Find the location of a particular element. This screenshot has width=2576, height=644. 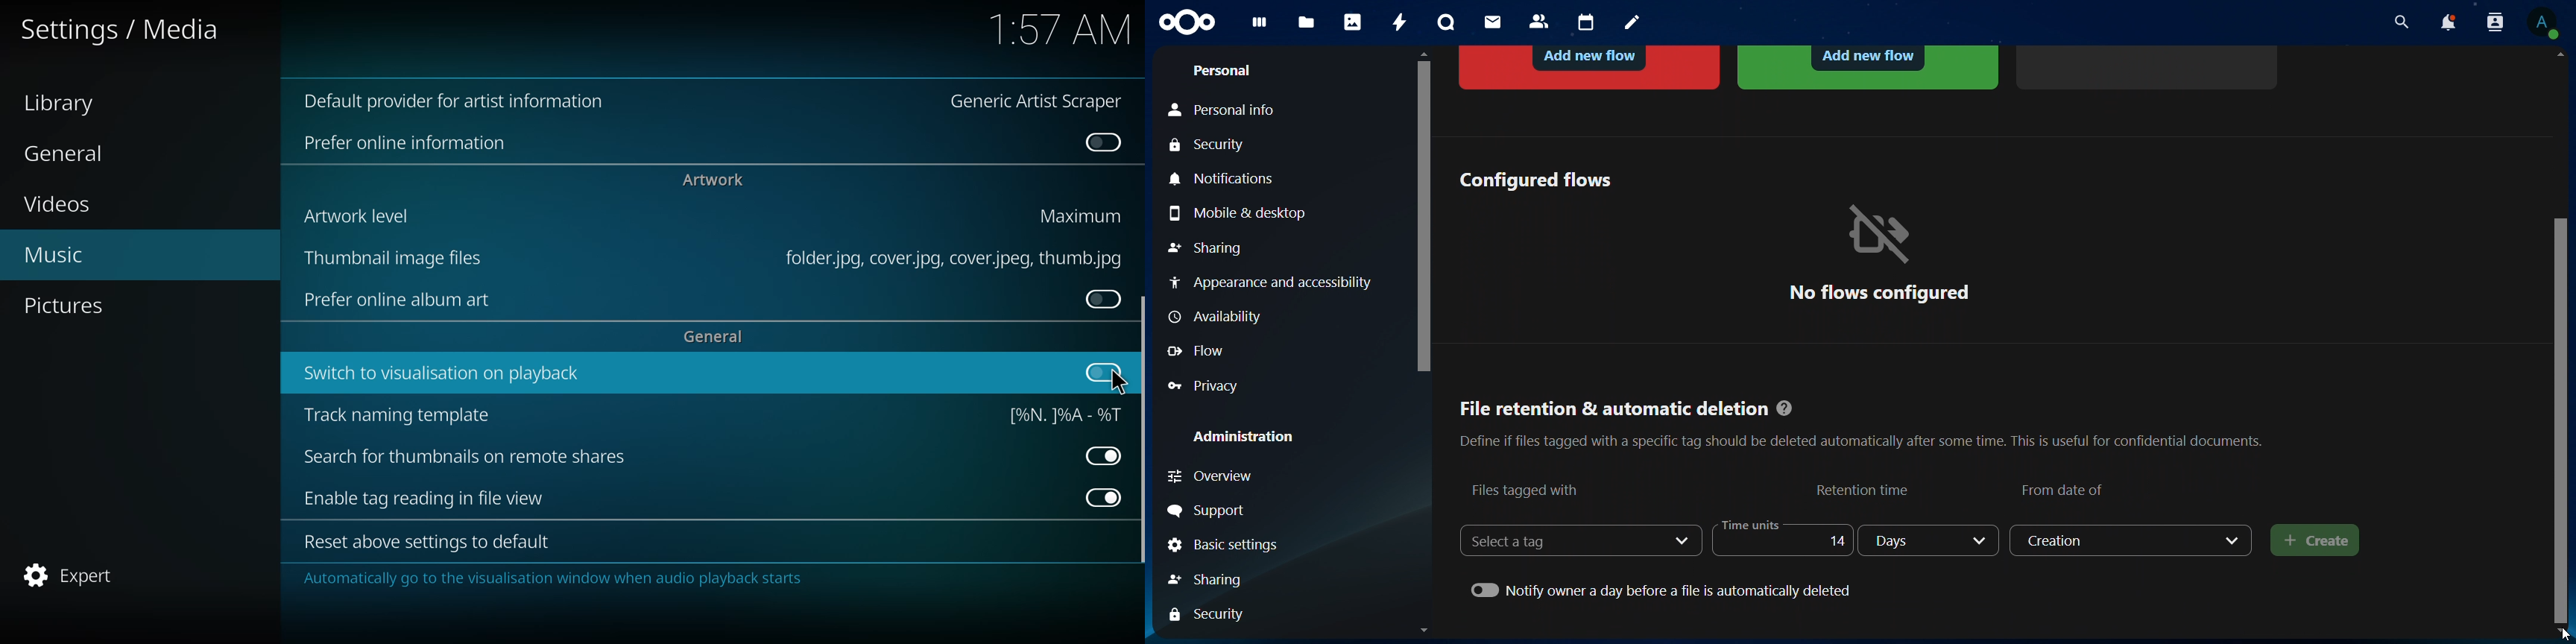

days is located at coordinates (1931, 541).